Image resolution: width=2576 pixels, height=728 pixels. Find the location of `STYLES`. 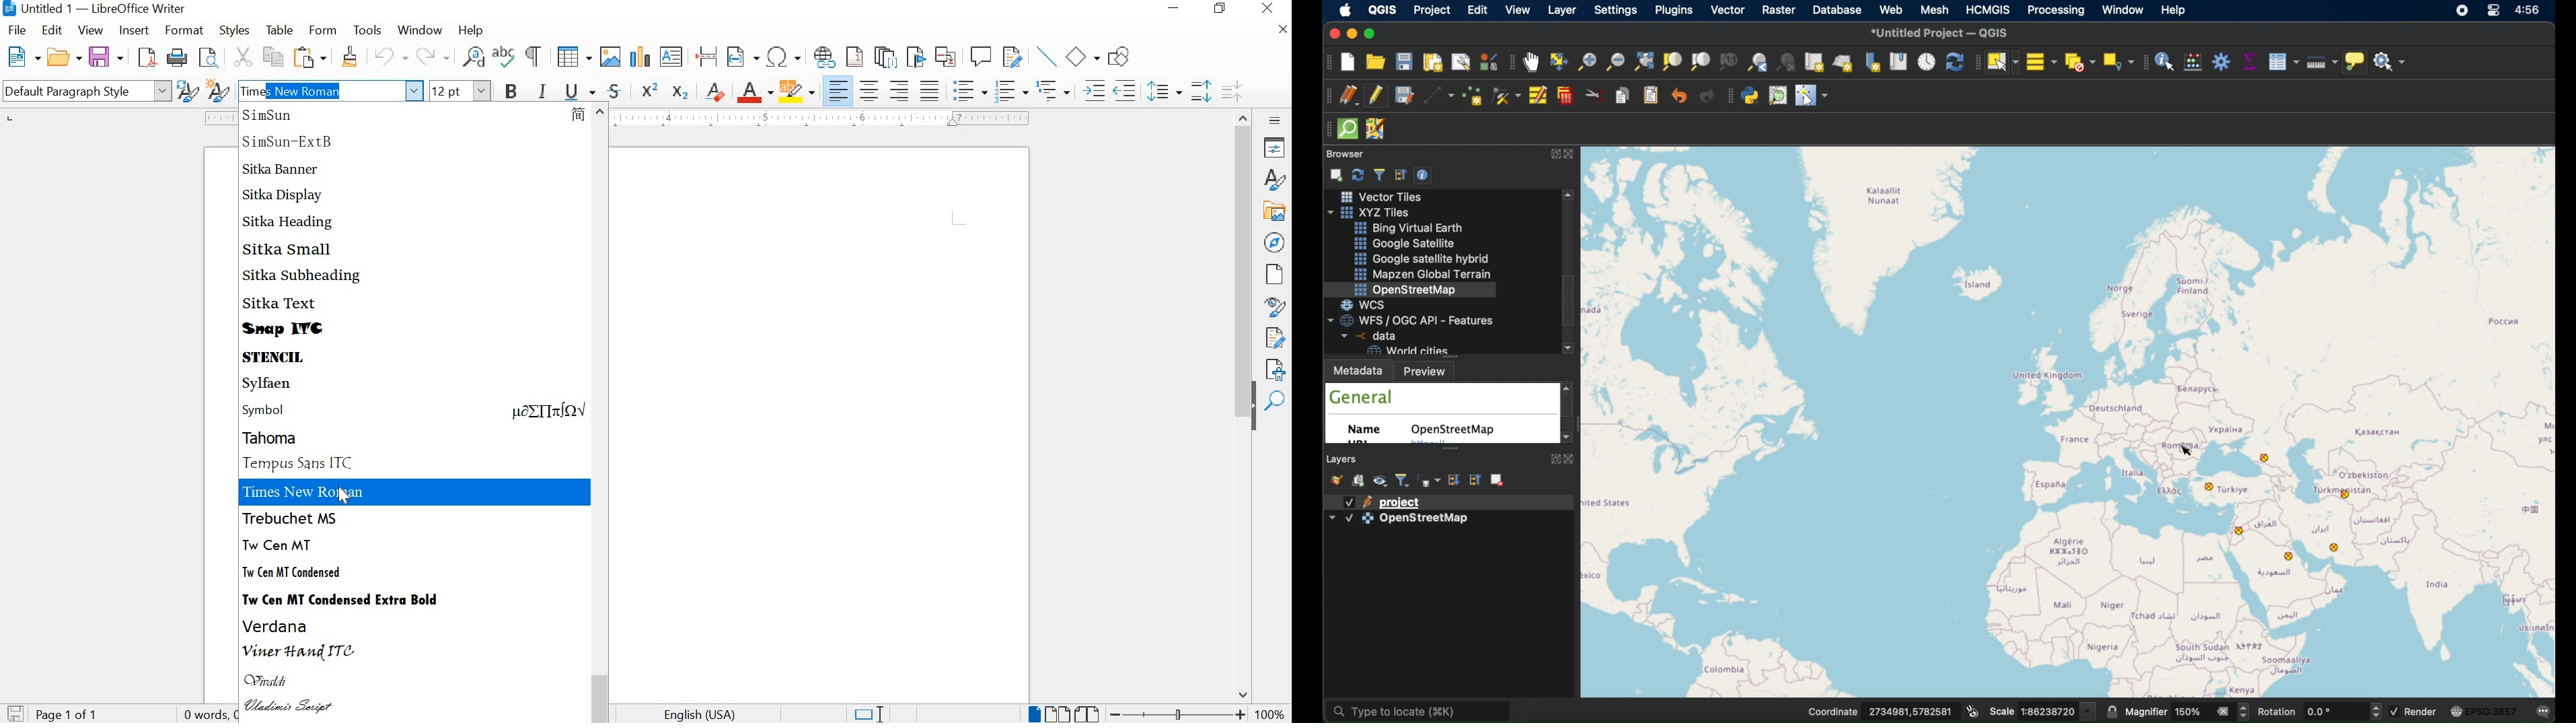

STYLES is located at coordinates (233, 32).